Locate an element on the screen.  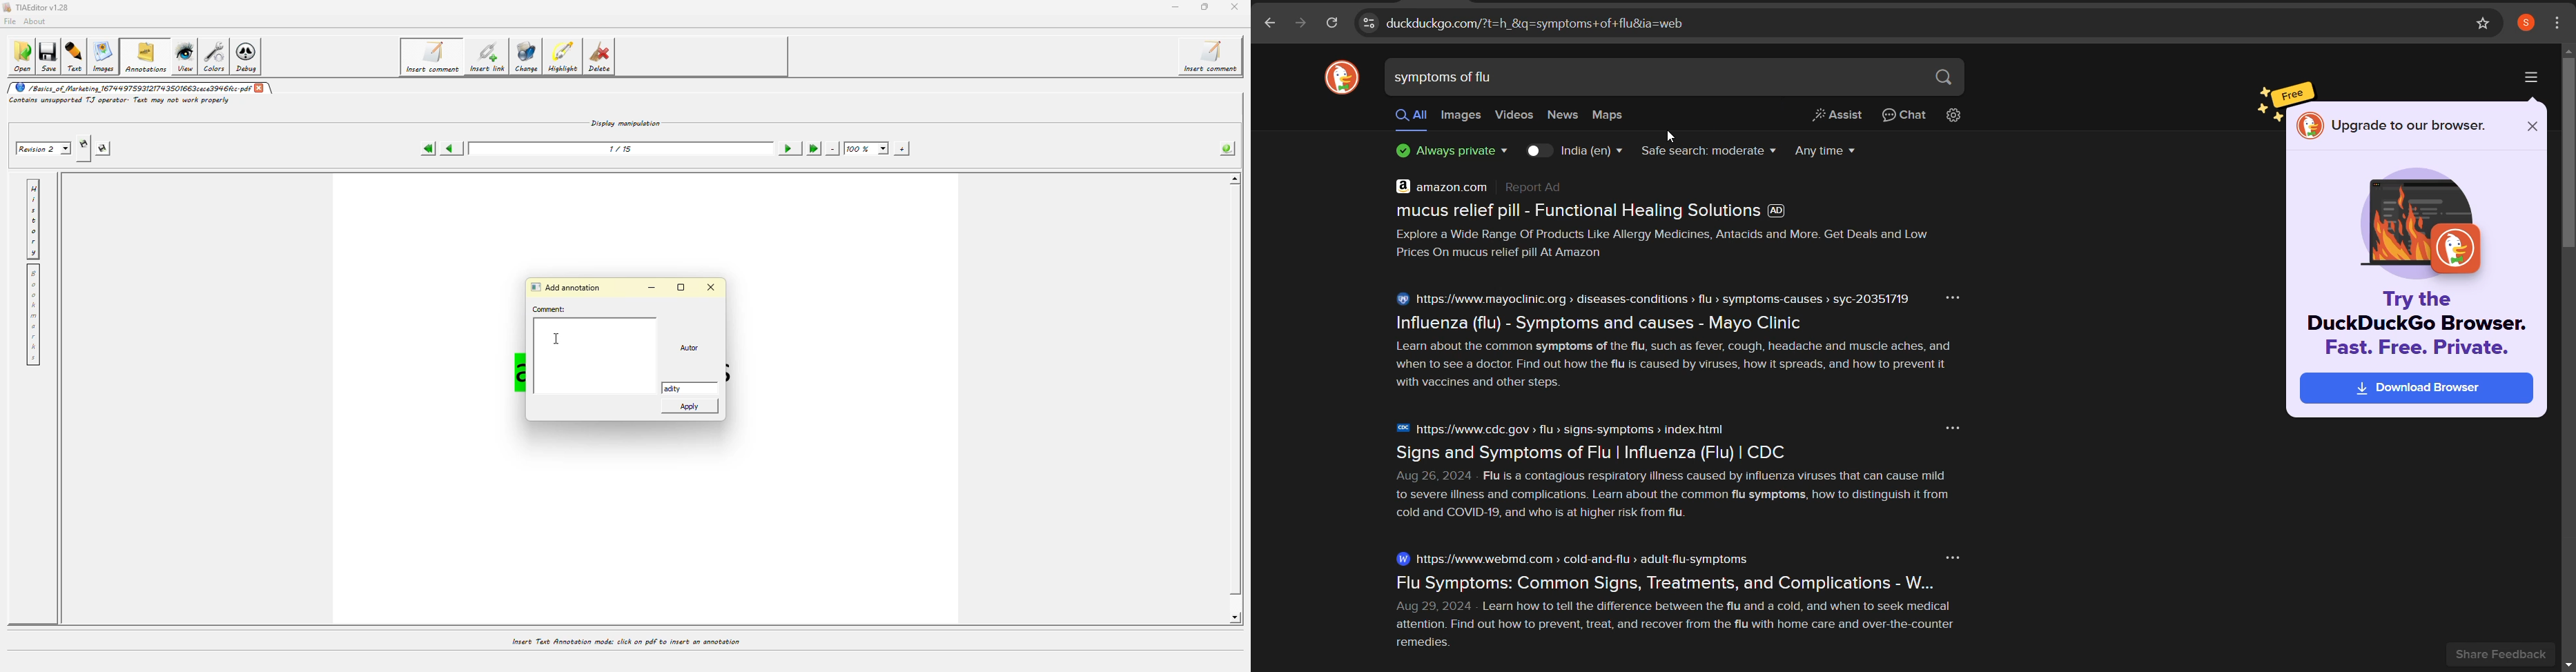
download browser popup is located at coordinates (2426, 215).